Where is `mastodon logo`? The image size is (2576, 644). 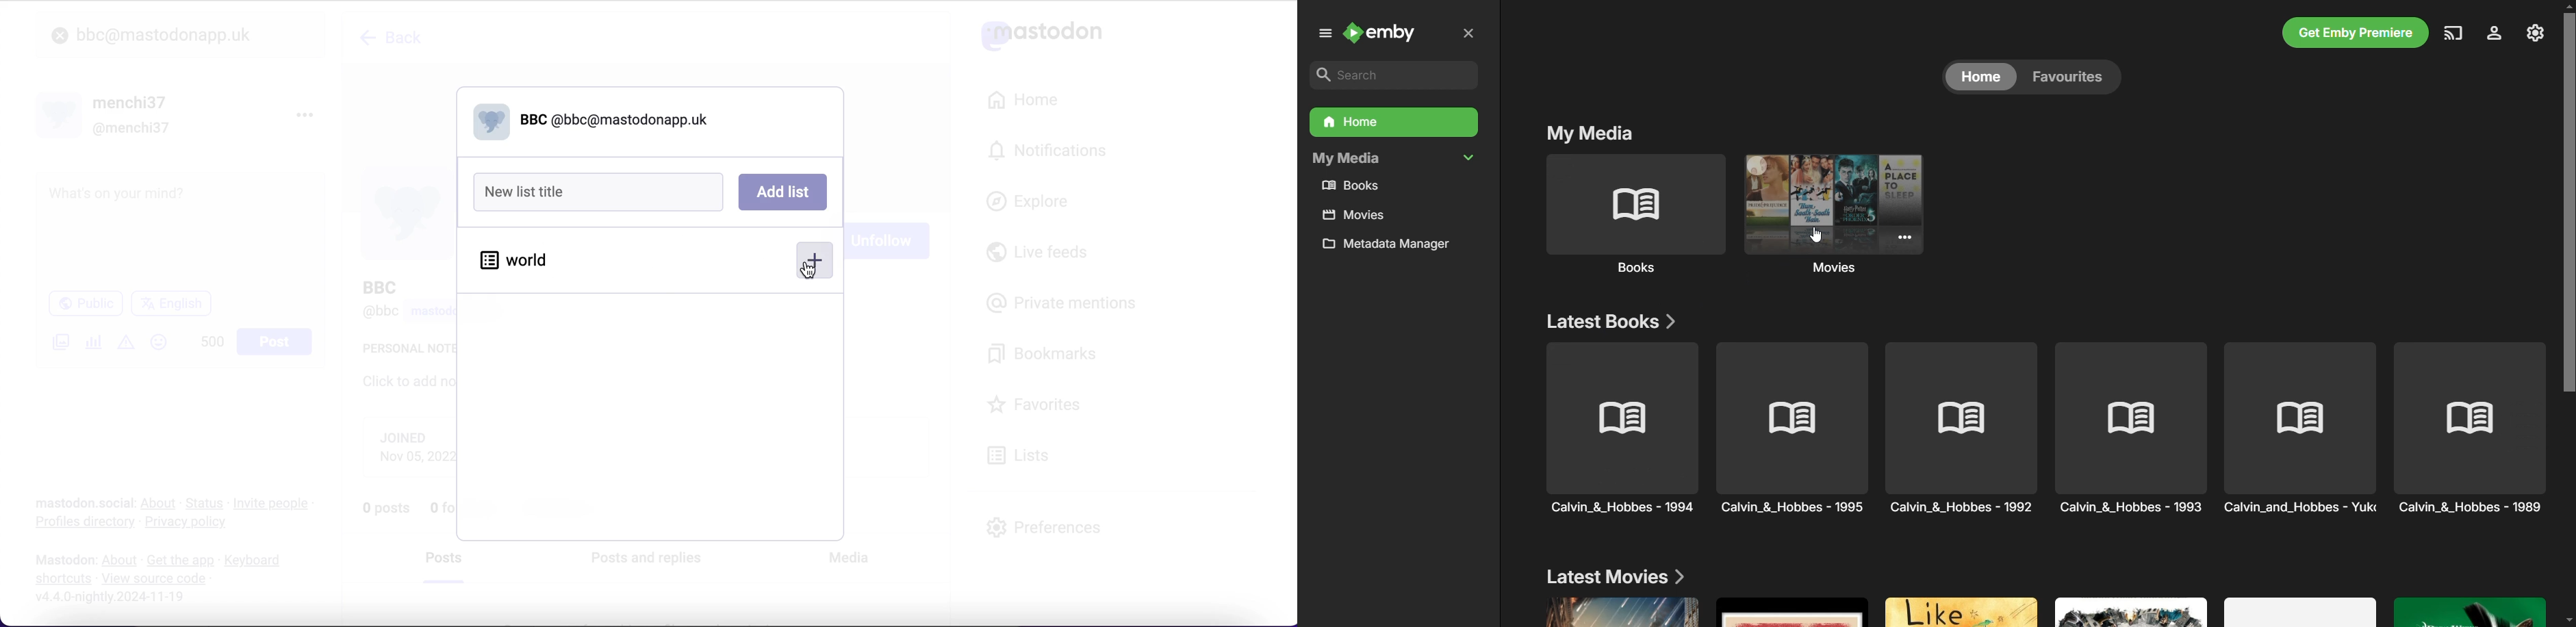
mastodon logo is located at coordinates (1042, 33).